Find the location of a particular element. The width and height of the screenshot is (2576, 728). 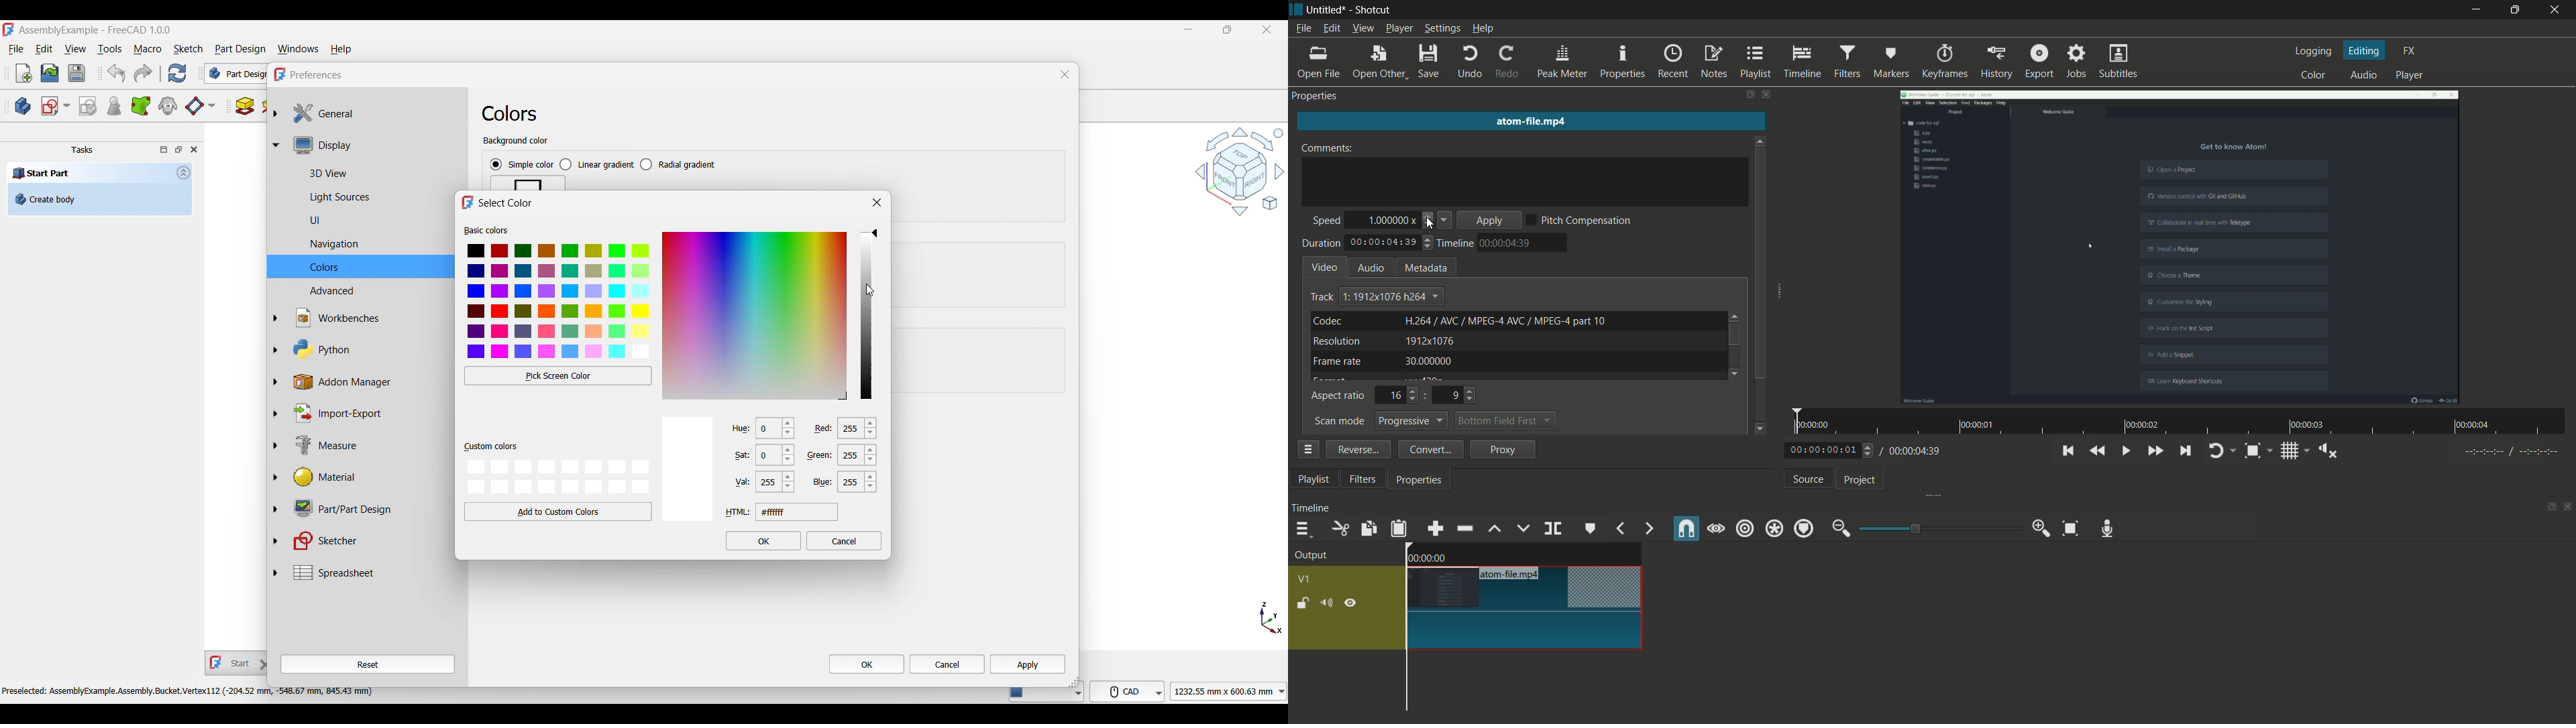

Workbench settings is located at coordinates (368, 318).